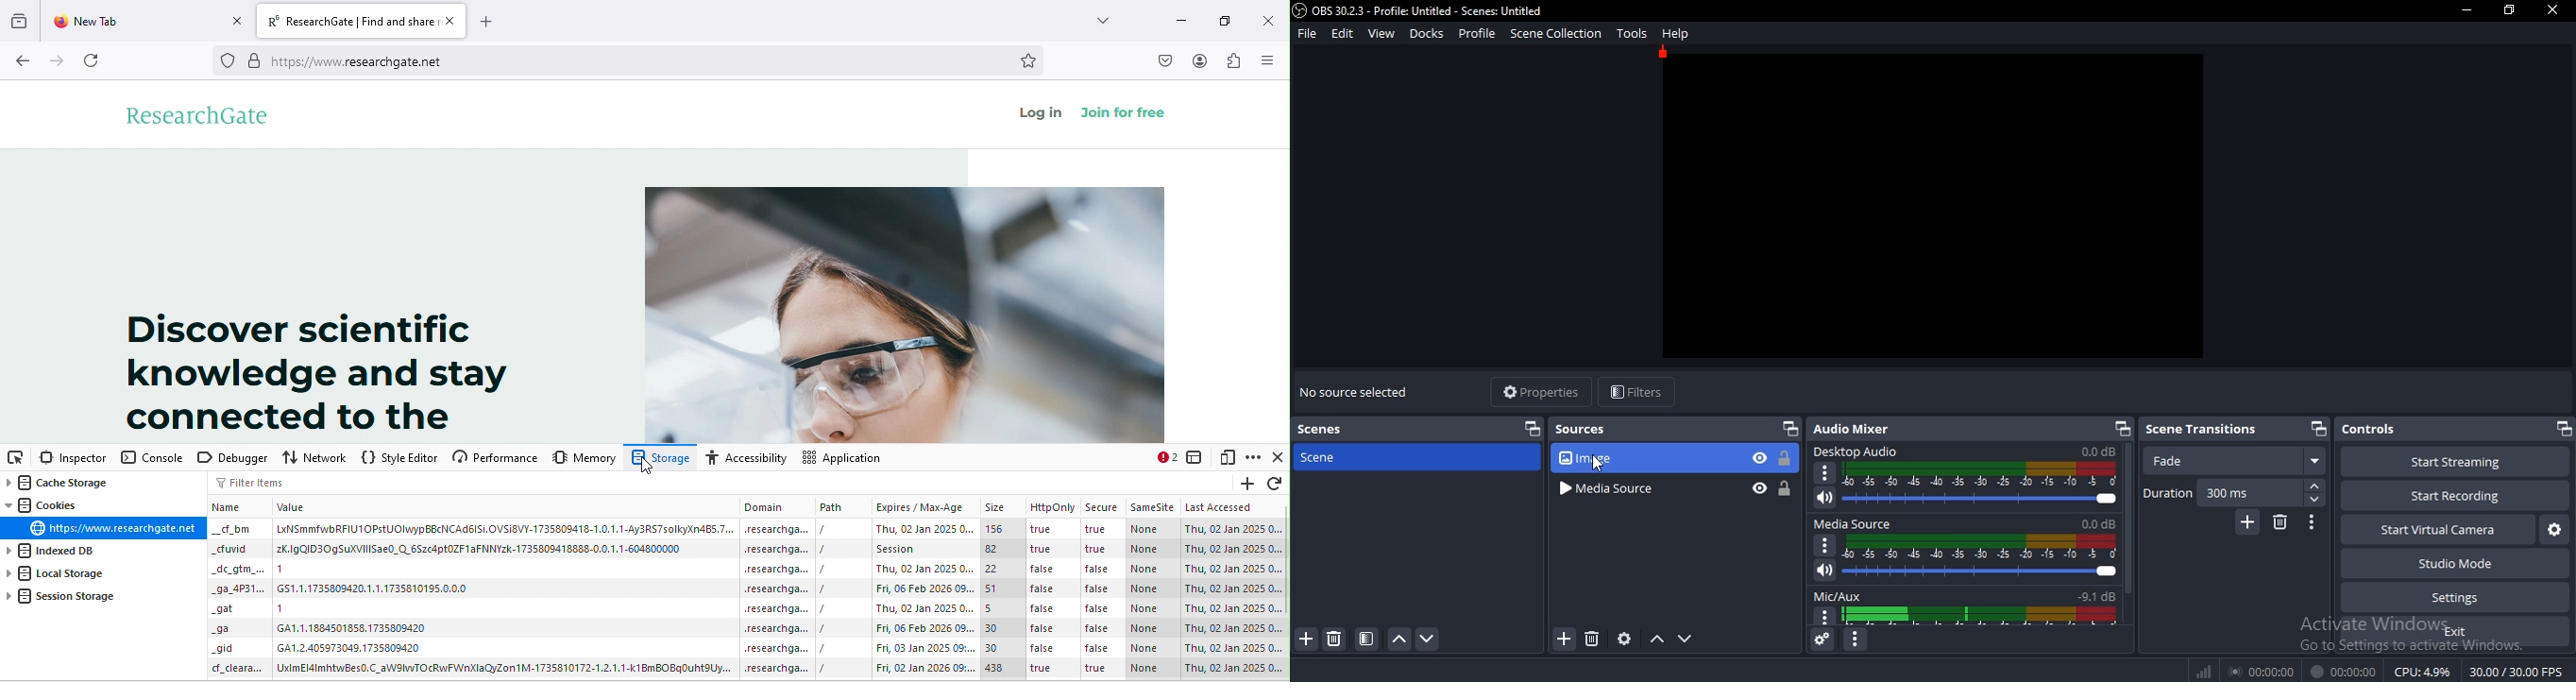 Image resolution: width=2576 pixels, height=700 pixels. I want to click on add scene transition, so click(2249, 522).